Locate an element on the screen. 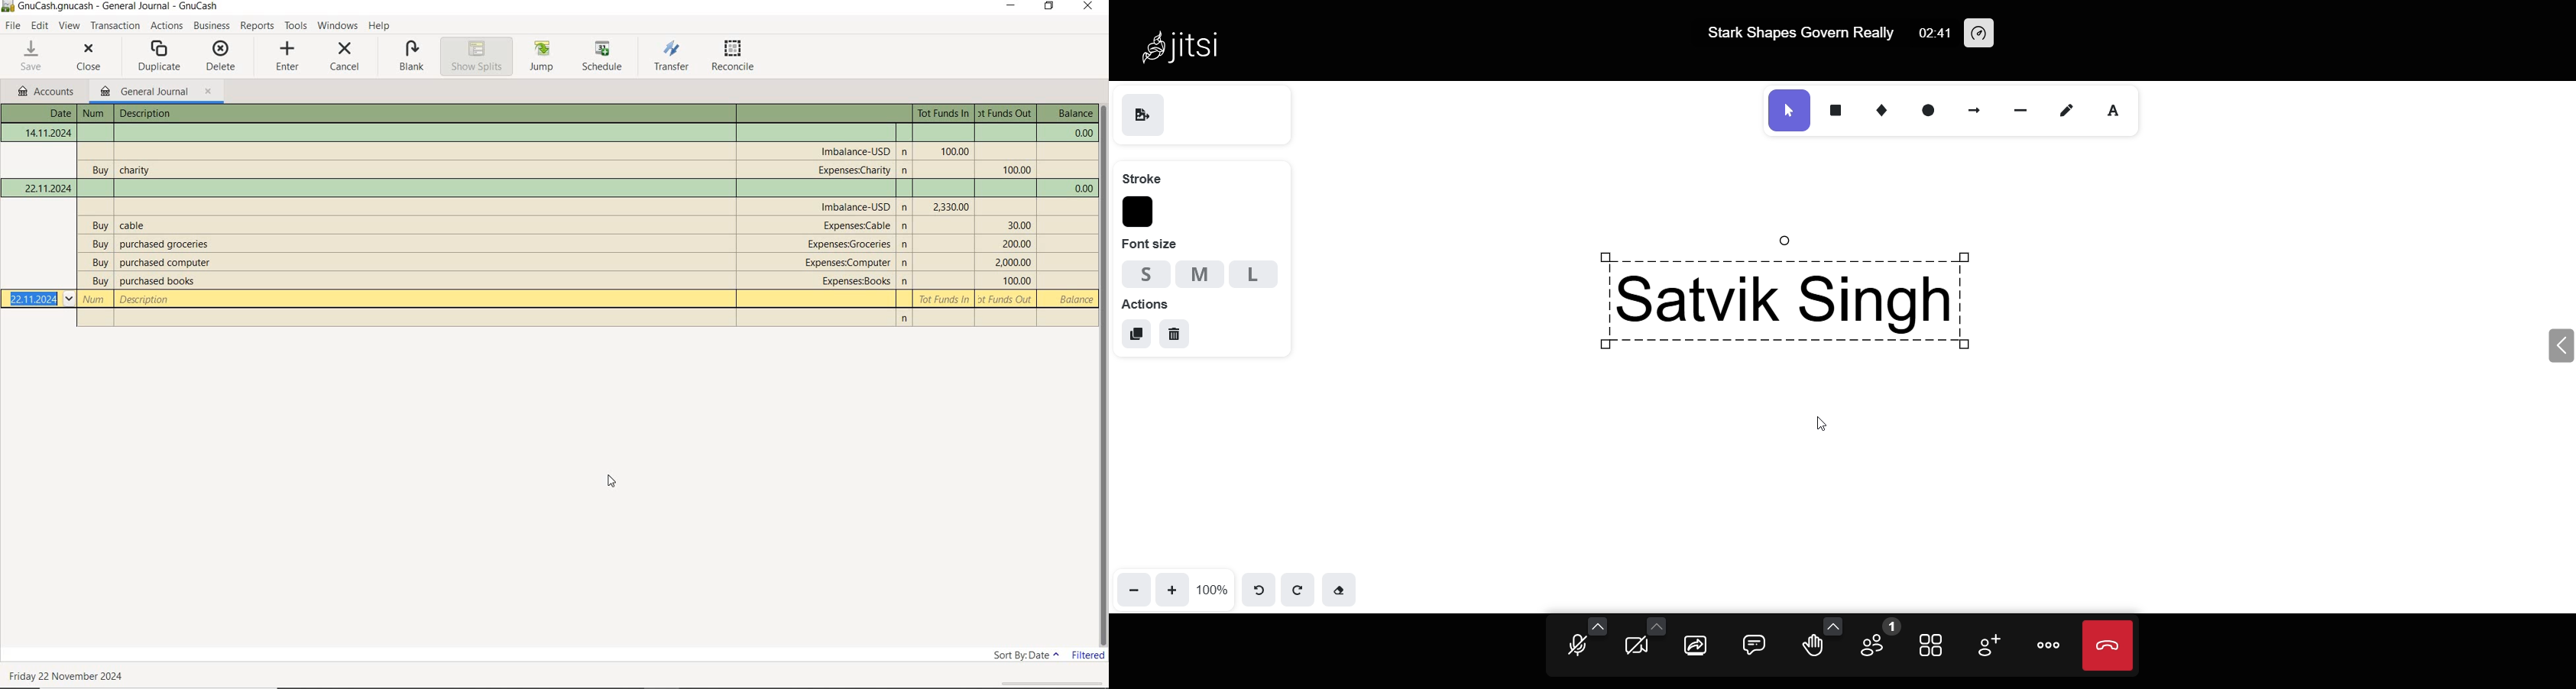 The height and width of the screenshot is (700, 2576). large is located at coordinates (1254, 275).